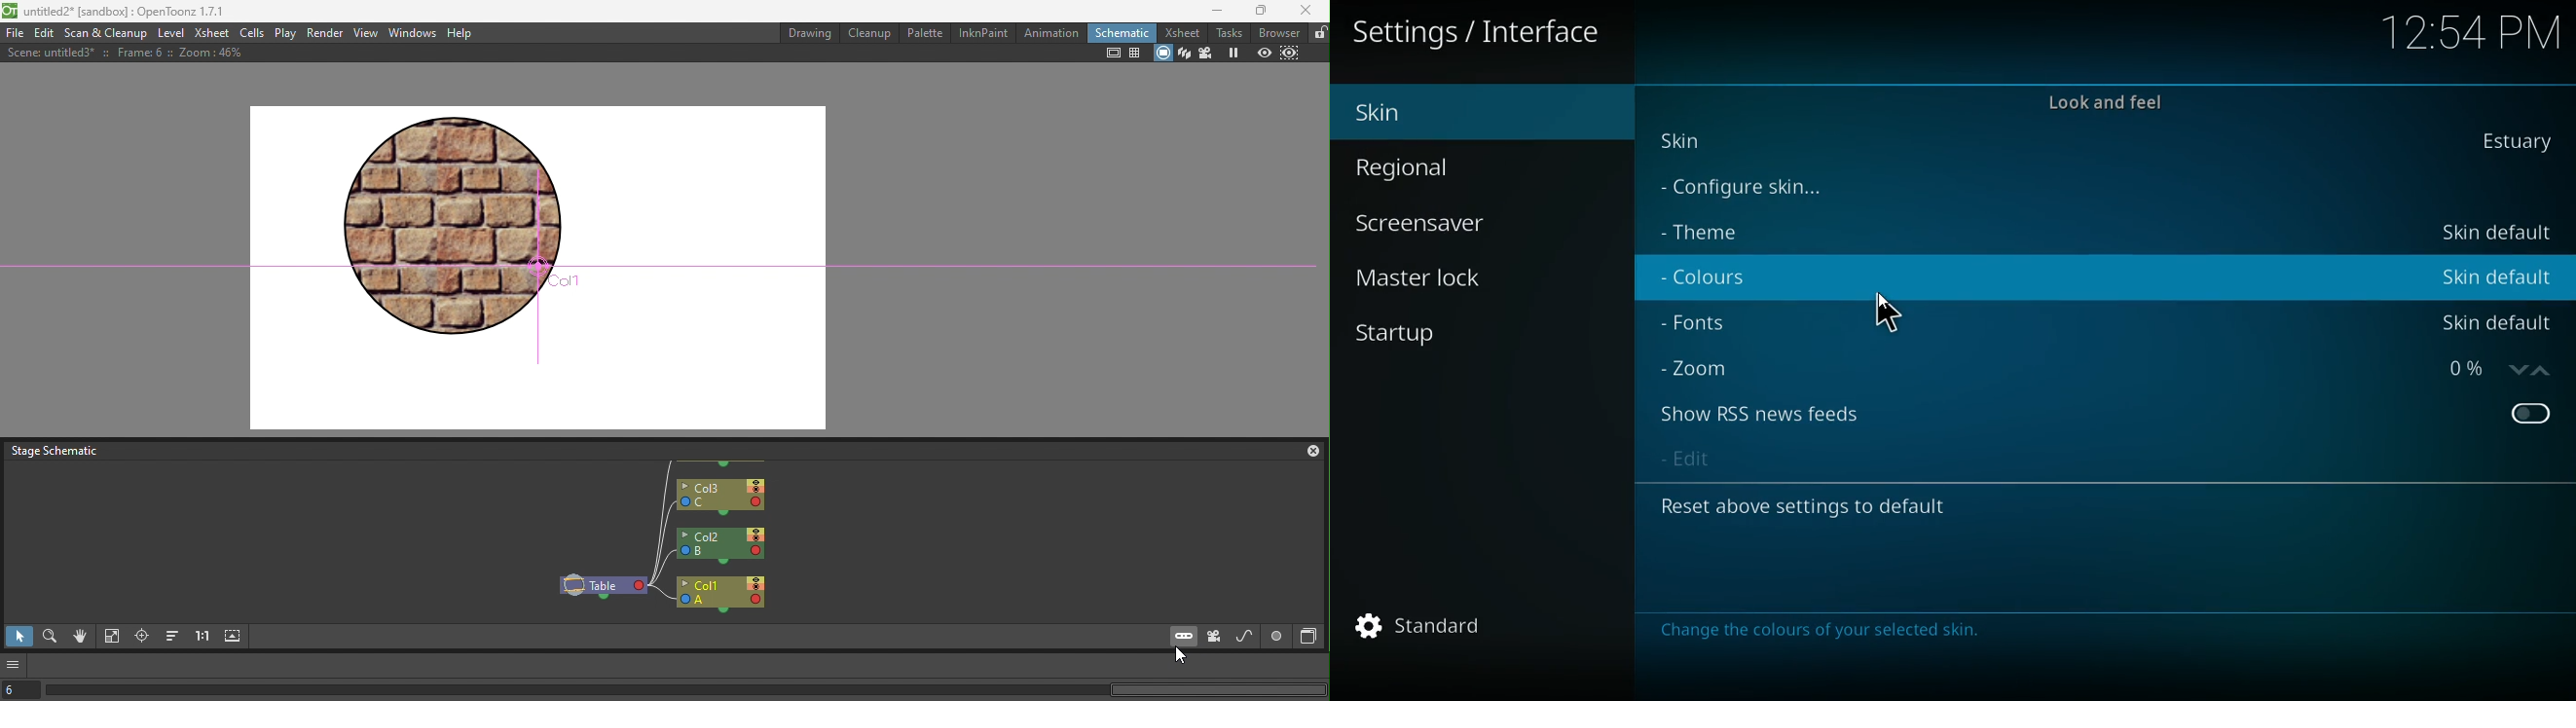  What do you see at coordinates (1481, 34) in the screenshot?
I see `settings` at bounding box center [1481, 34].